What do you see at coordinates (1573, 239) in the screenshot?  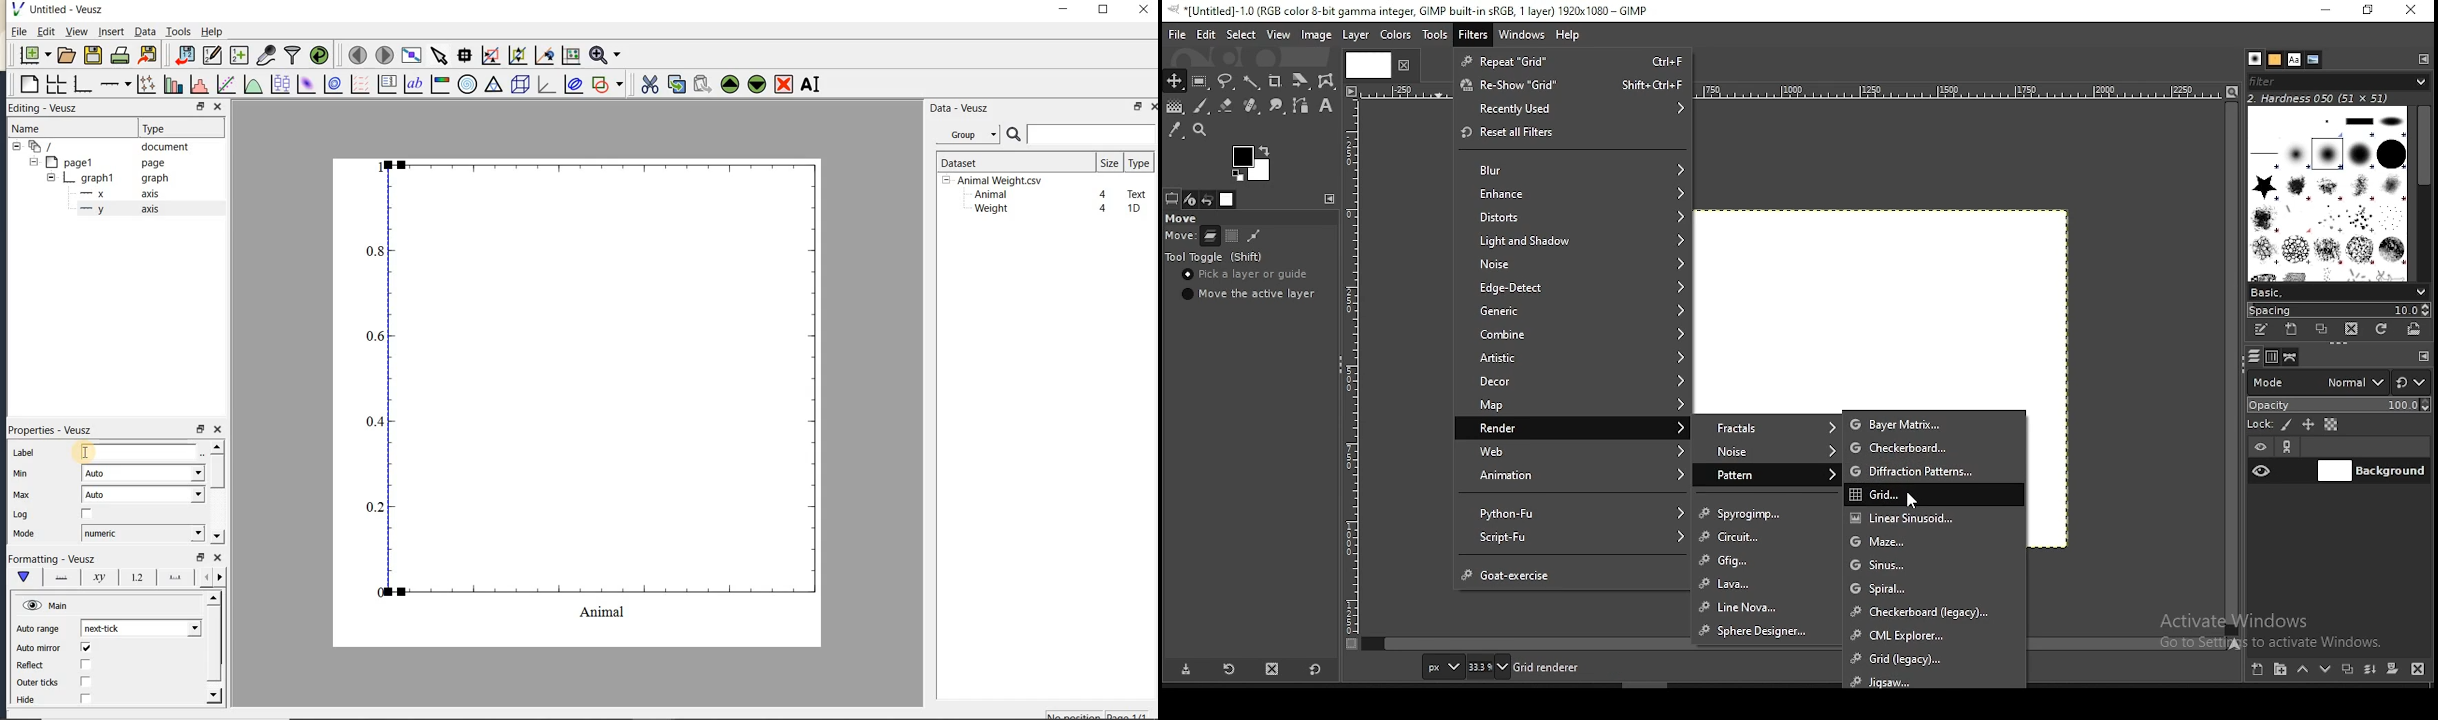 I see `light and shadow` at bounding box center [1573, 239].